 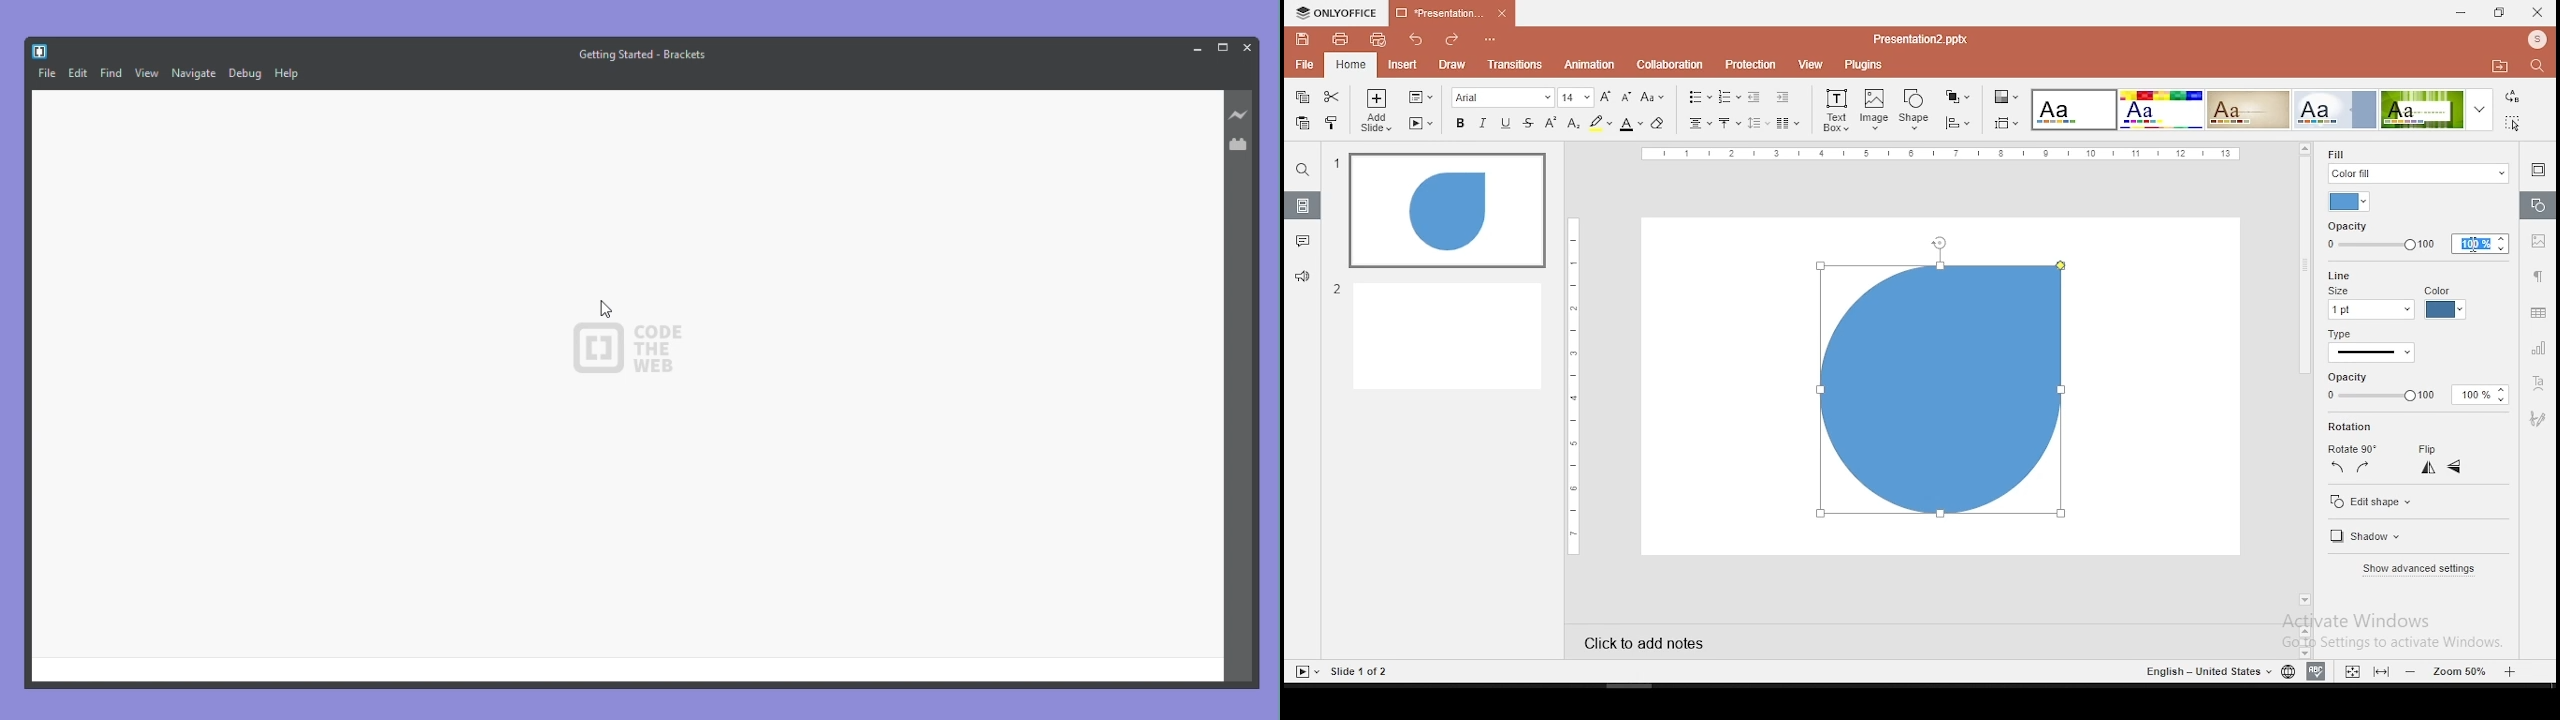 I want to click on line color, so click(x=2444, y=303).